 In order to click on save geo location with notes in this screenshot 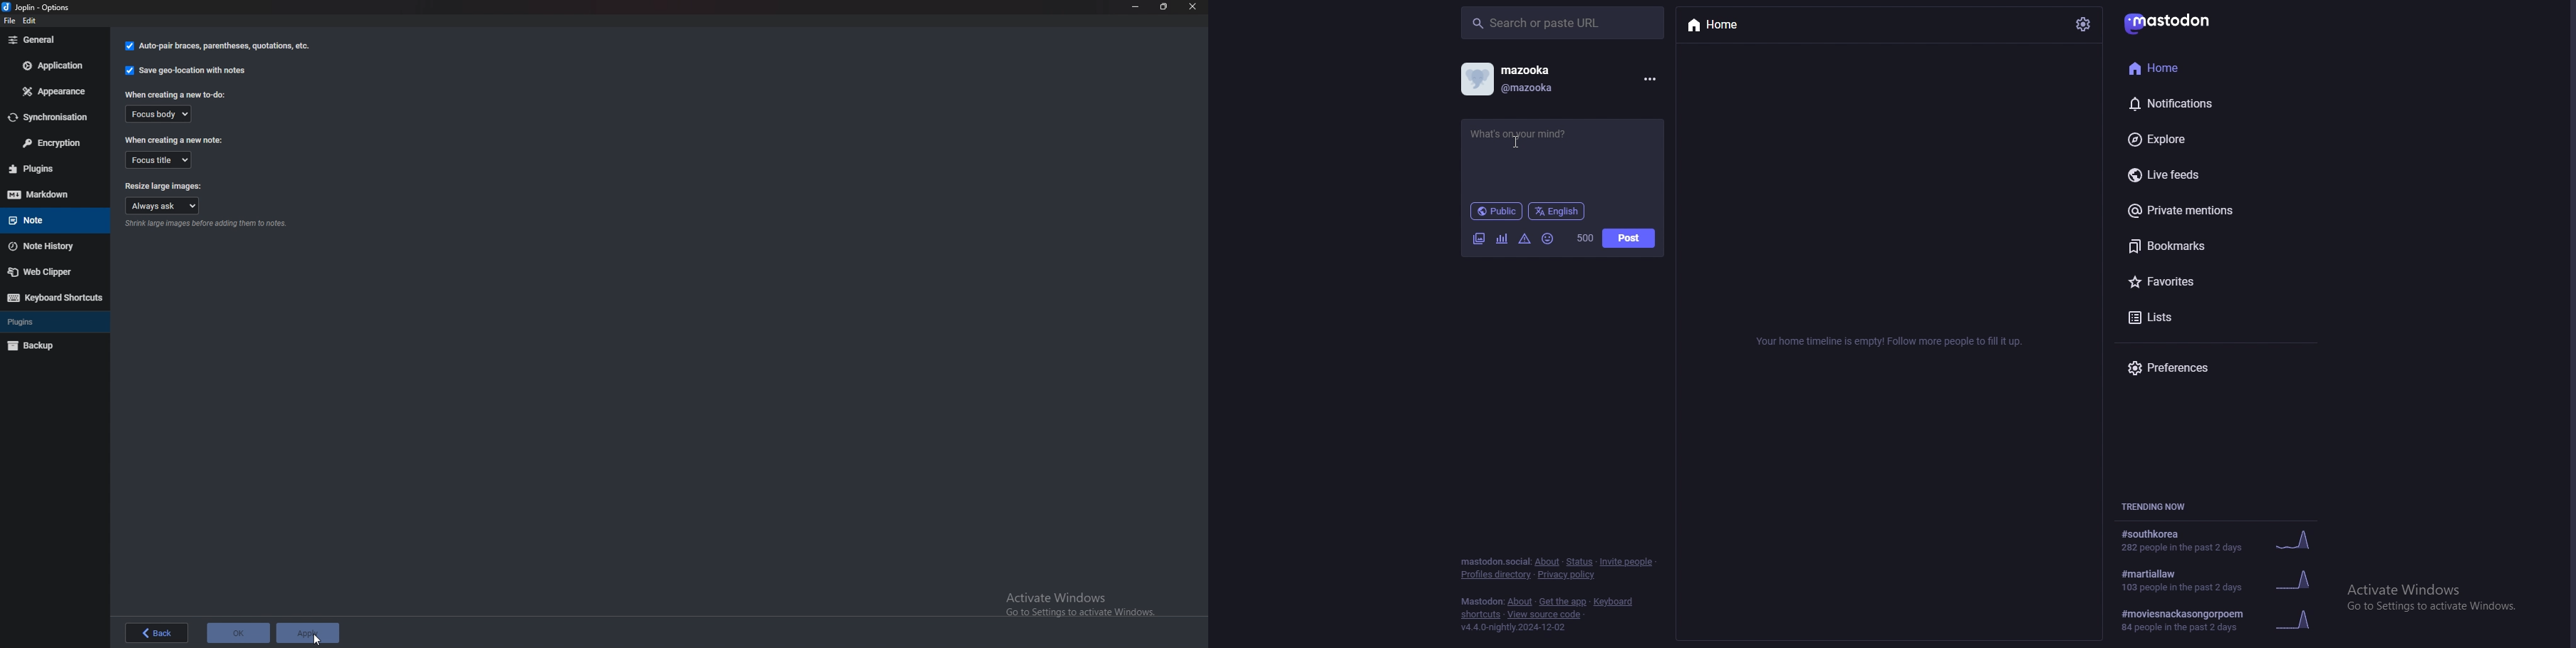, I will do `click(187, 70)`.